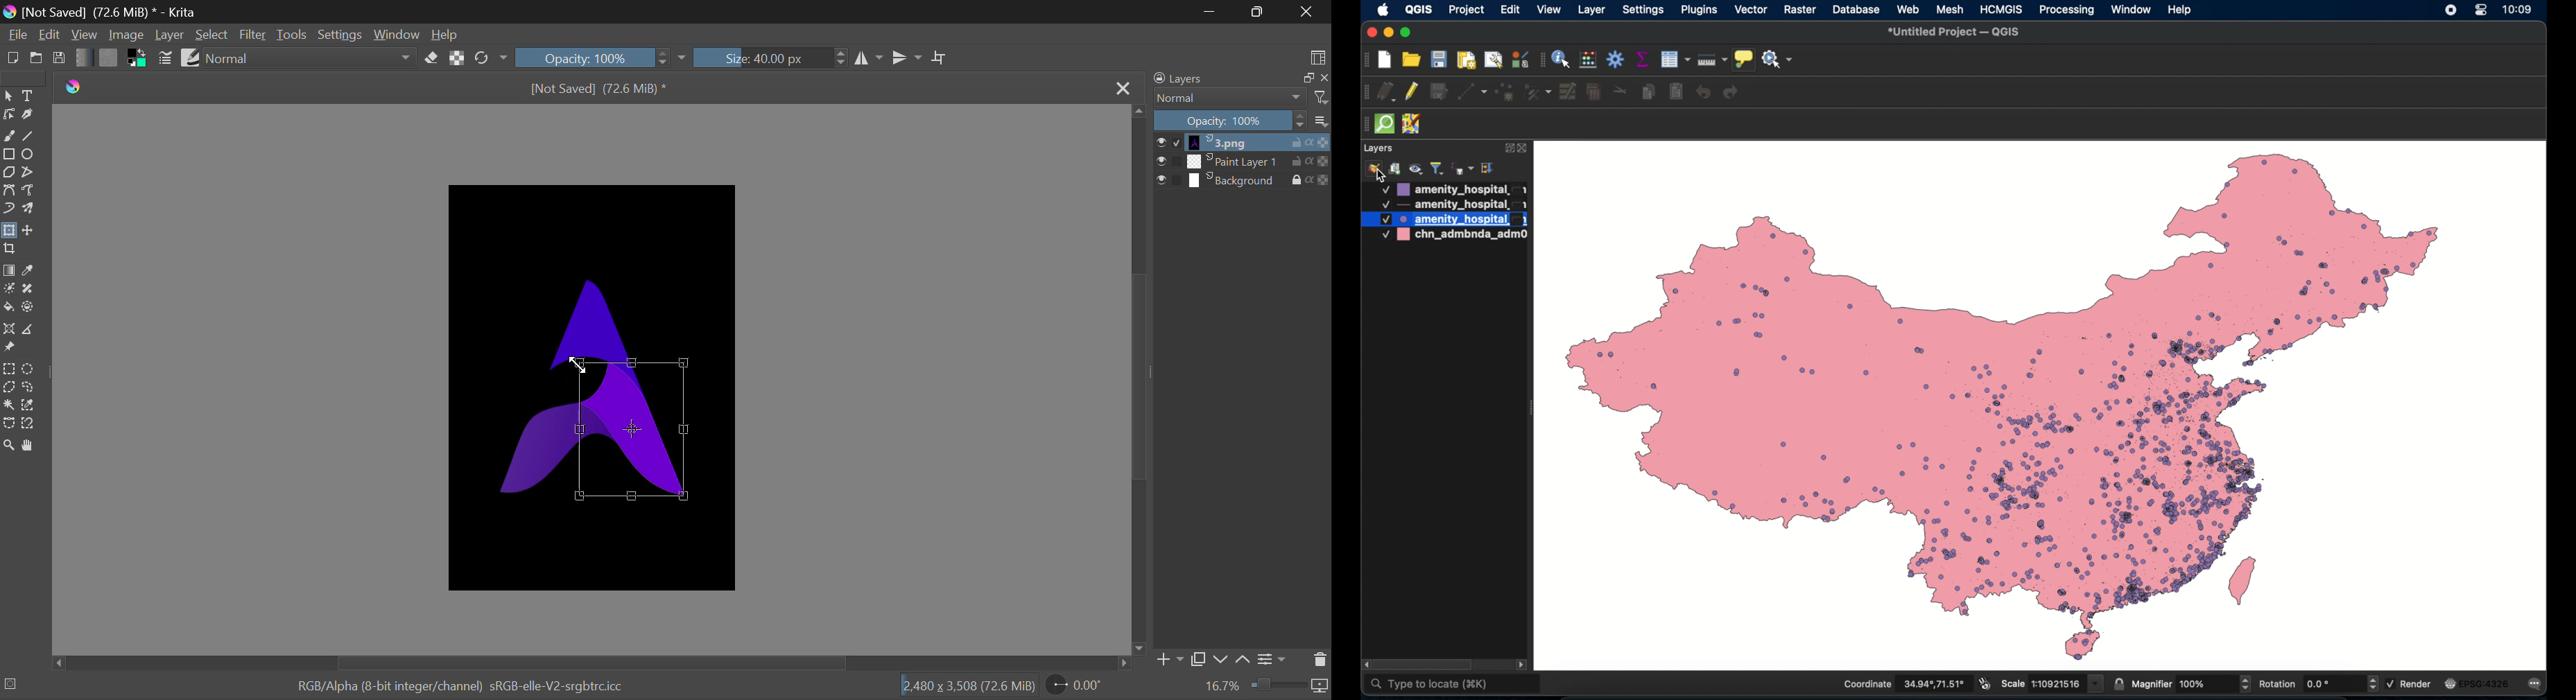 The image size is (2576, 700). Describe the element at coordinates (108, 57) in the screenshot. I see `Pattern` at that location.